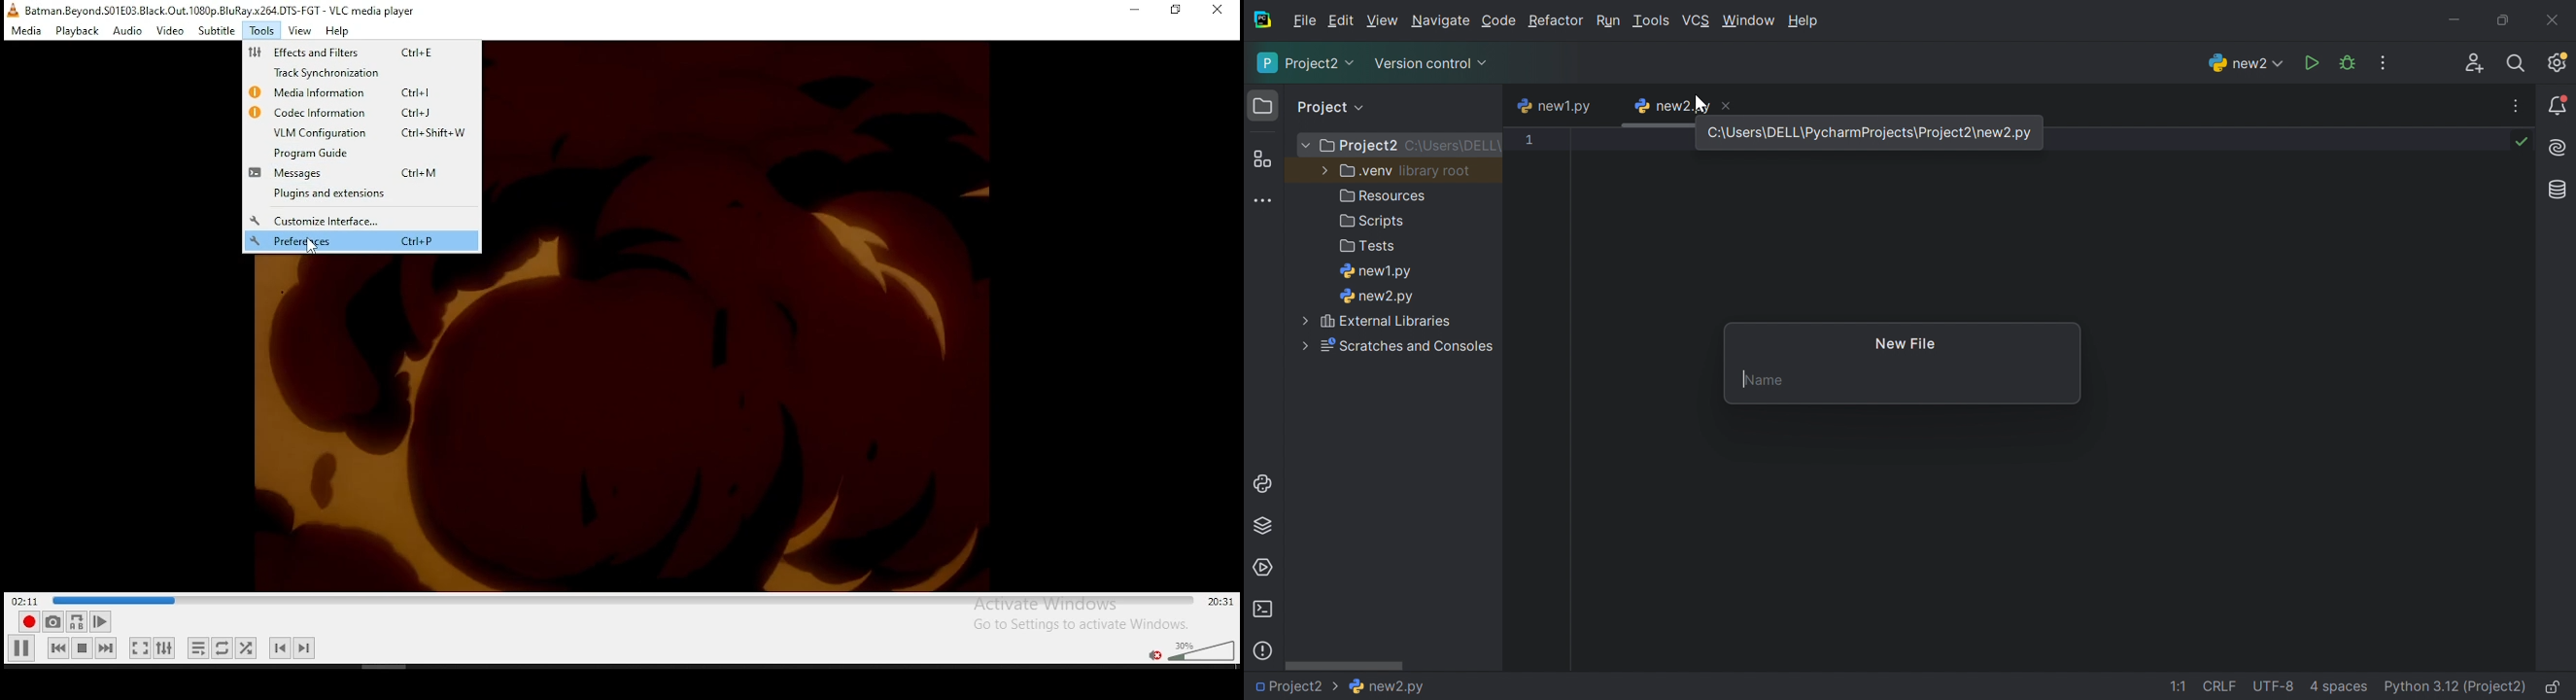  What do you see at coordinates (58, 648) in the screenshot?
I see `previous media in playlist, skips backward when held` at bounding box center [58, 648].